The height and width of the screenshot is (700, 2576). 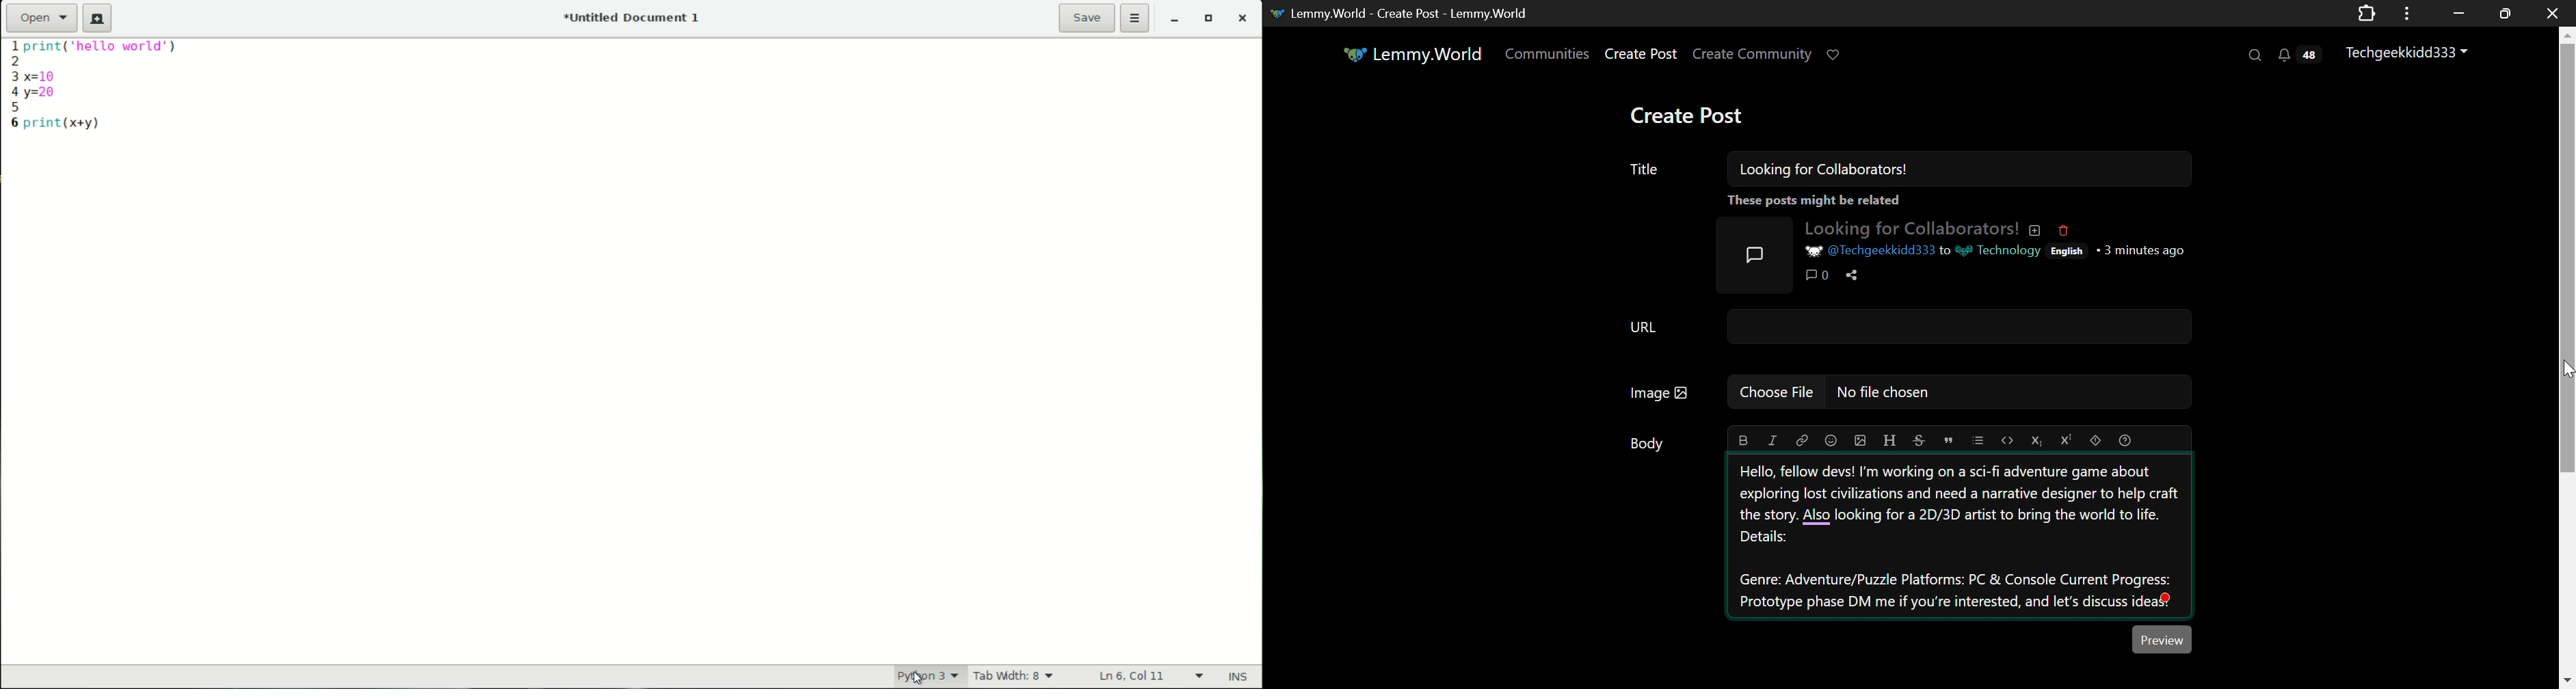 I want to click on Restore Down, so click(x=2458, y=13).